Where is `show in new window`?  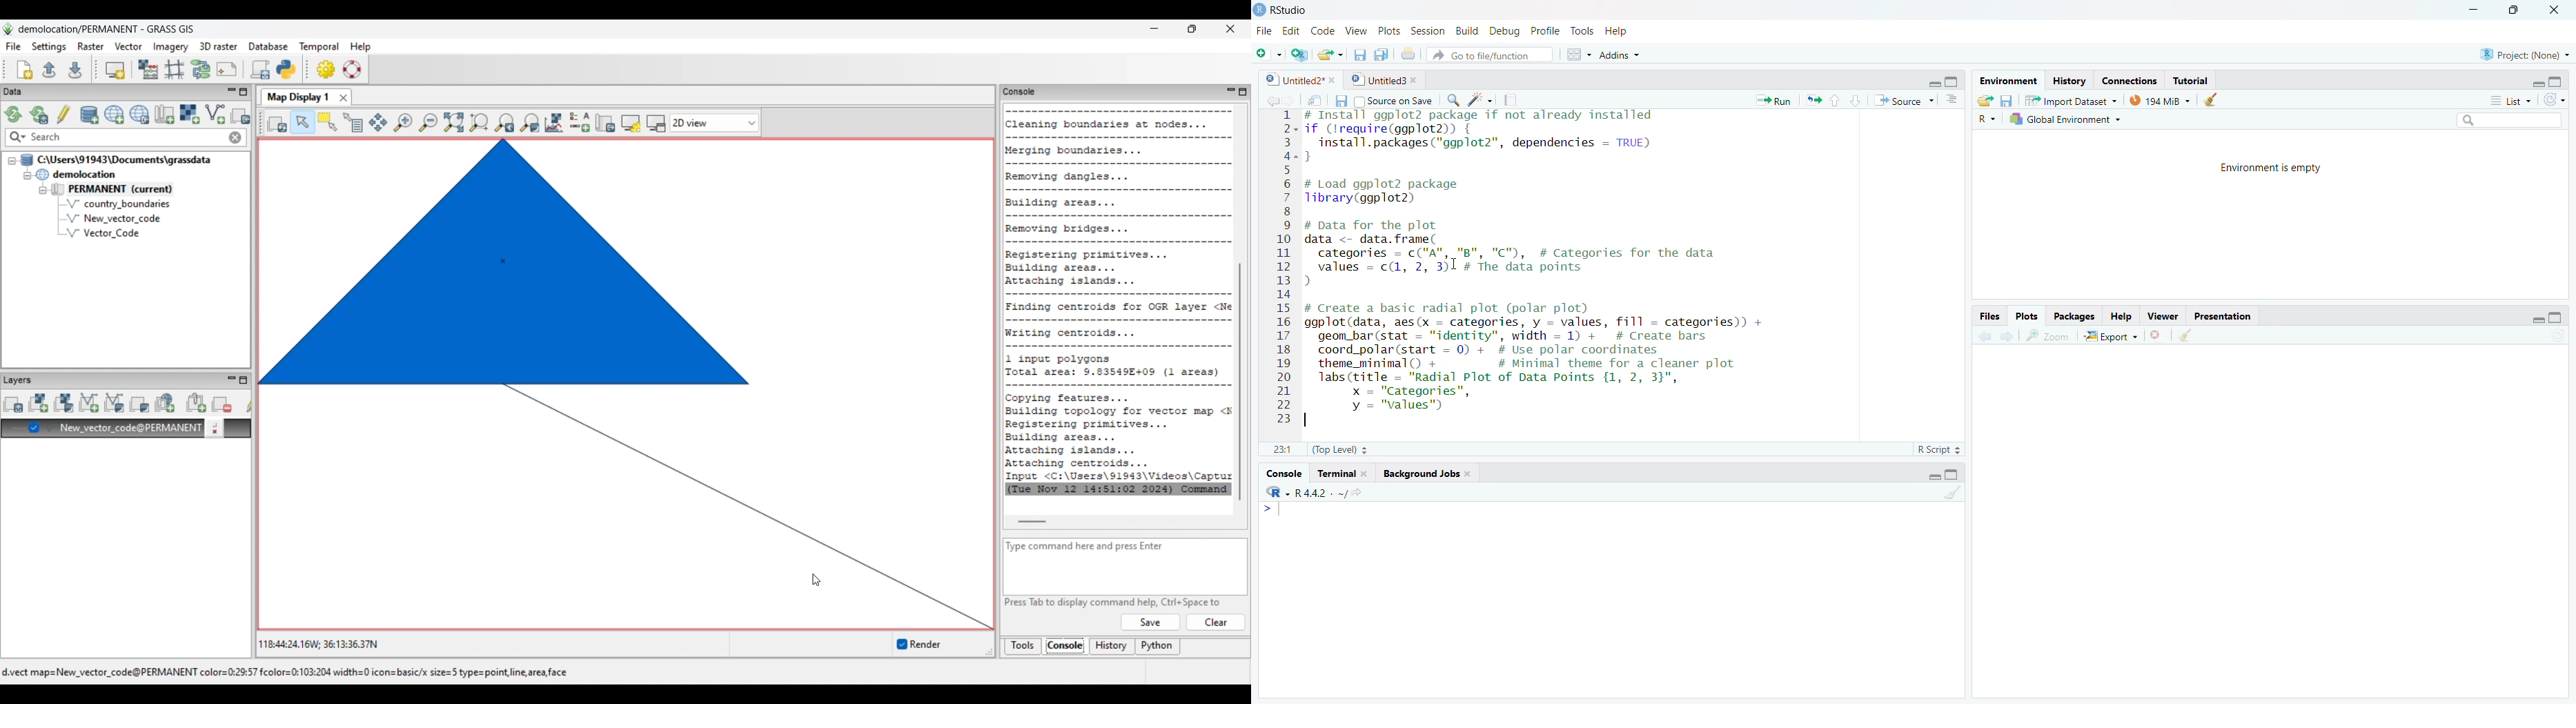
show in new window is located at coordinates (1315, 102).